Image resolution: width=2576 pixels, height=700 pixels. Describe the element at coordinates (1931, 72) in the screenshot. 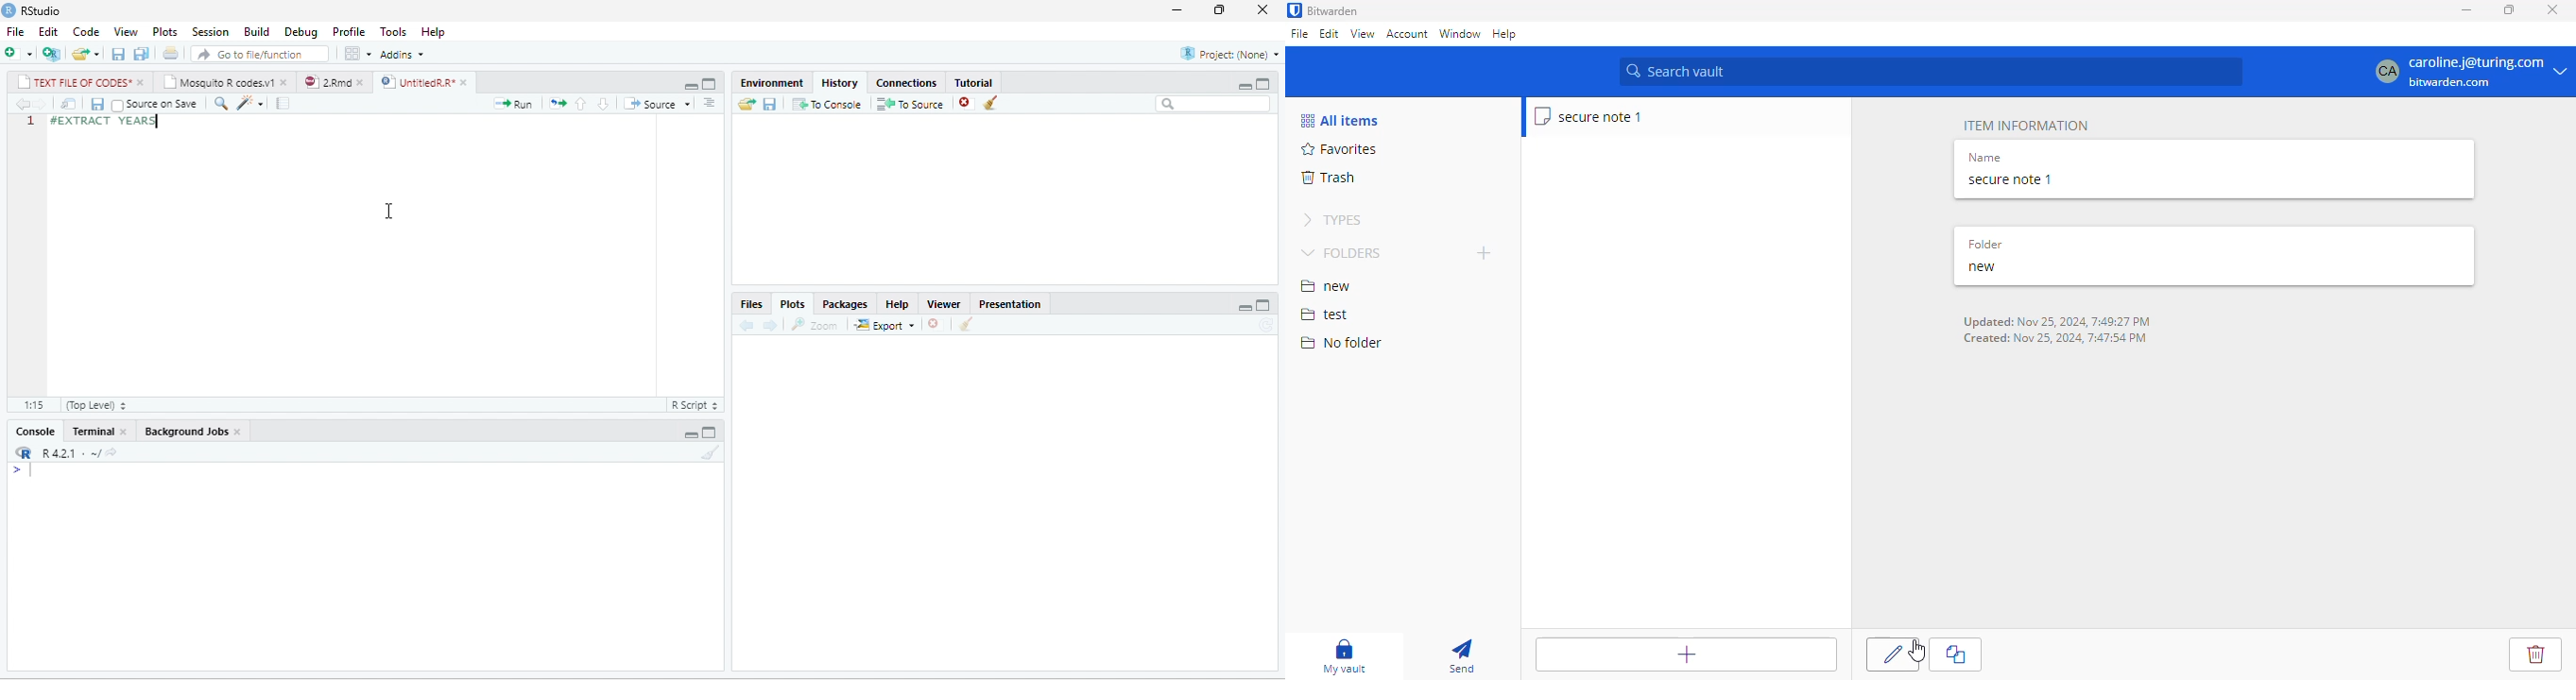

I see `search vault` at that location.